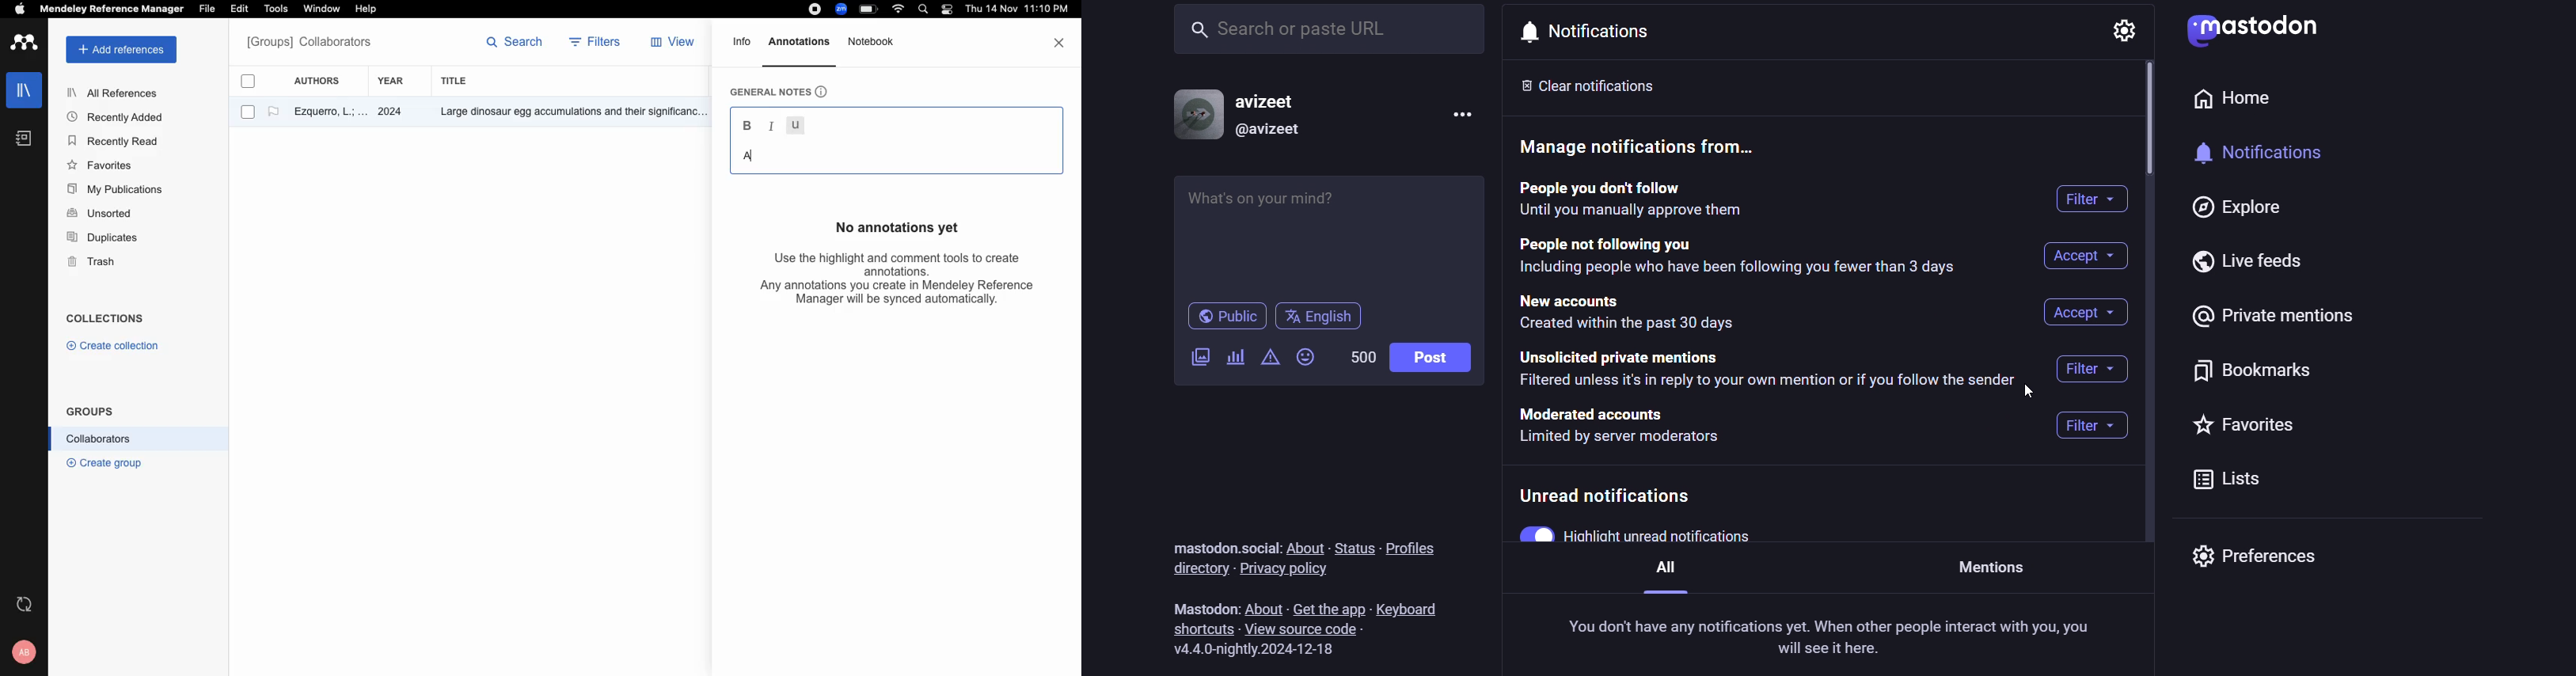 Image resolution: width=2576 pixels, height=700 pixels. What do you see at coordinates (207, 8) in the screenshot?
I see `File` at bounding box center [207, 8].